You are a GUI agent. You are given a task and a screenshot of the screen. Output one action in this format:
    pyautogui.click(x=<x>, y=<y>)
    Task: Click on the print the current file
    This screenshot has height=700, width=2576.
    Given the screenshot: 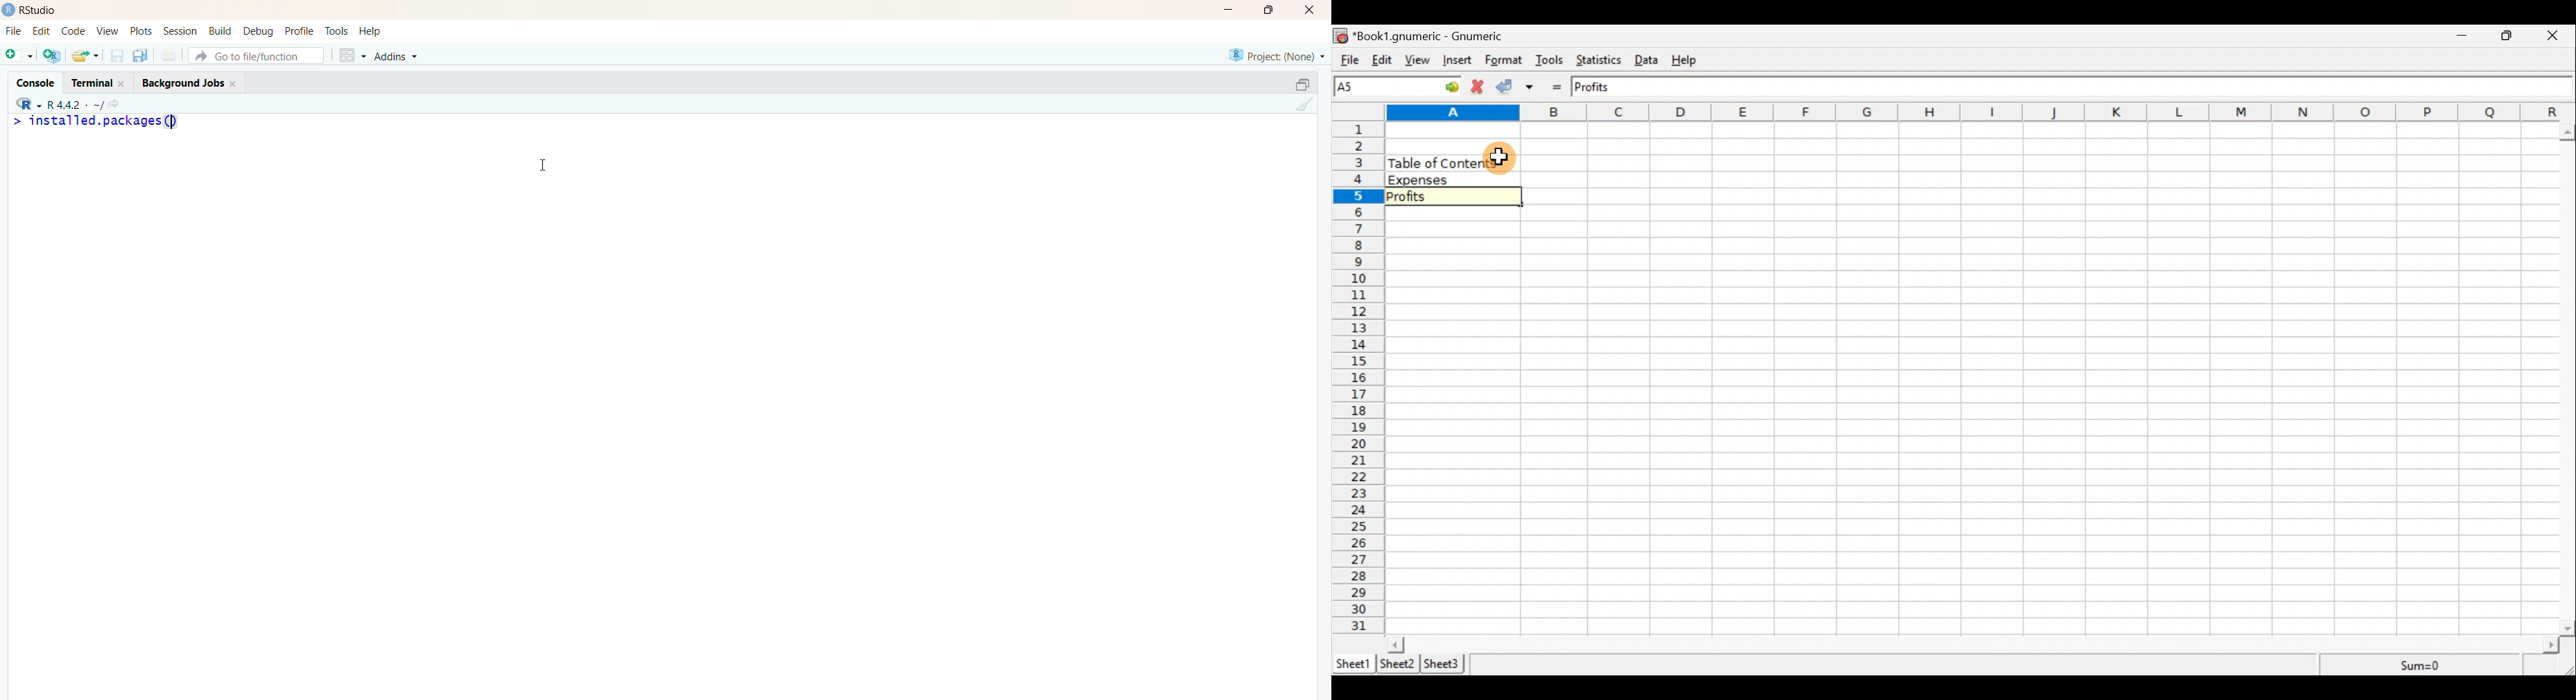 What is the action you would take?
    pyautogui.click(x=170, y=56)
    